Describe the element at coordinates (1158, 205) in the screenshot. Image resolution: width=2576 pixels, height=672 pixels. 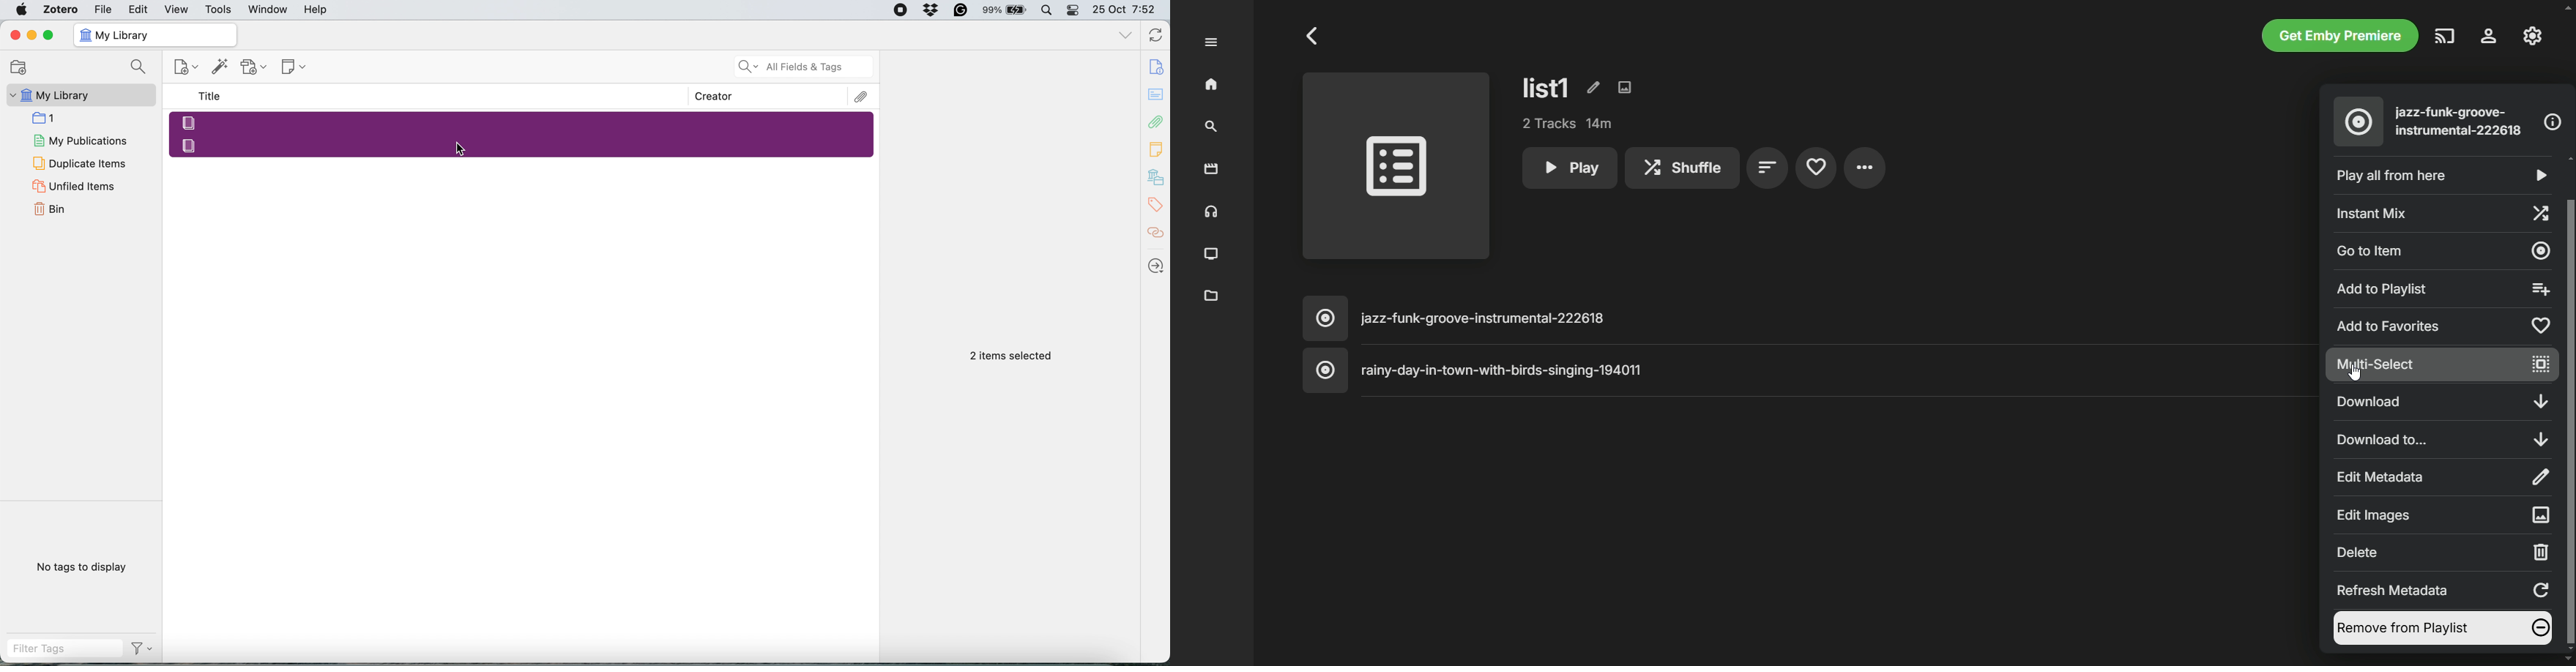
I see `Tags` at that location.